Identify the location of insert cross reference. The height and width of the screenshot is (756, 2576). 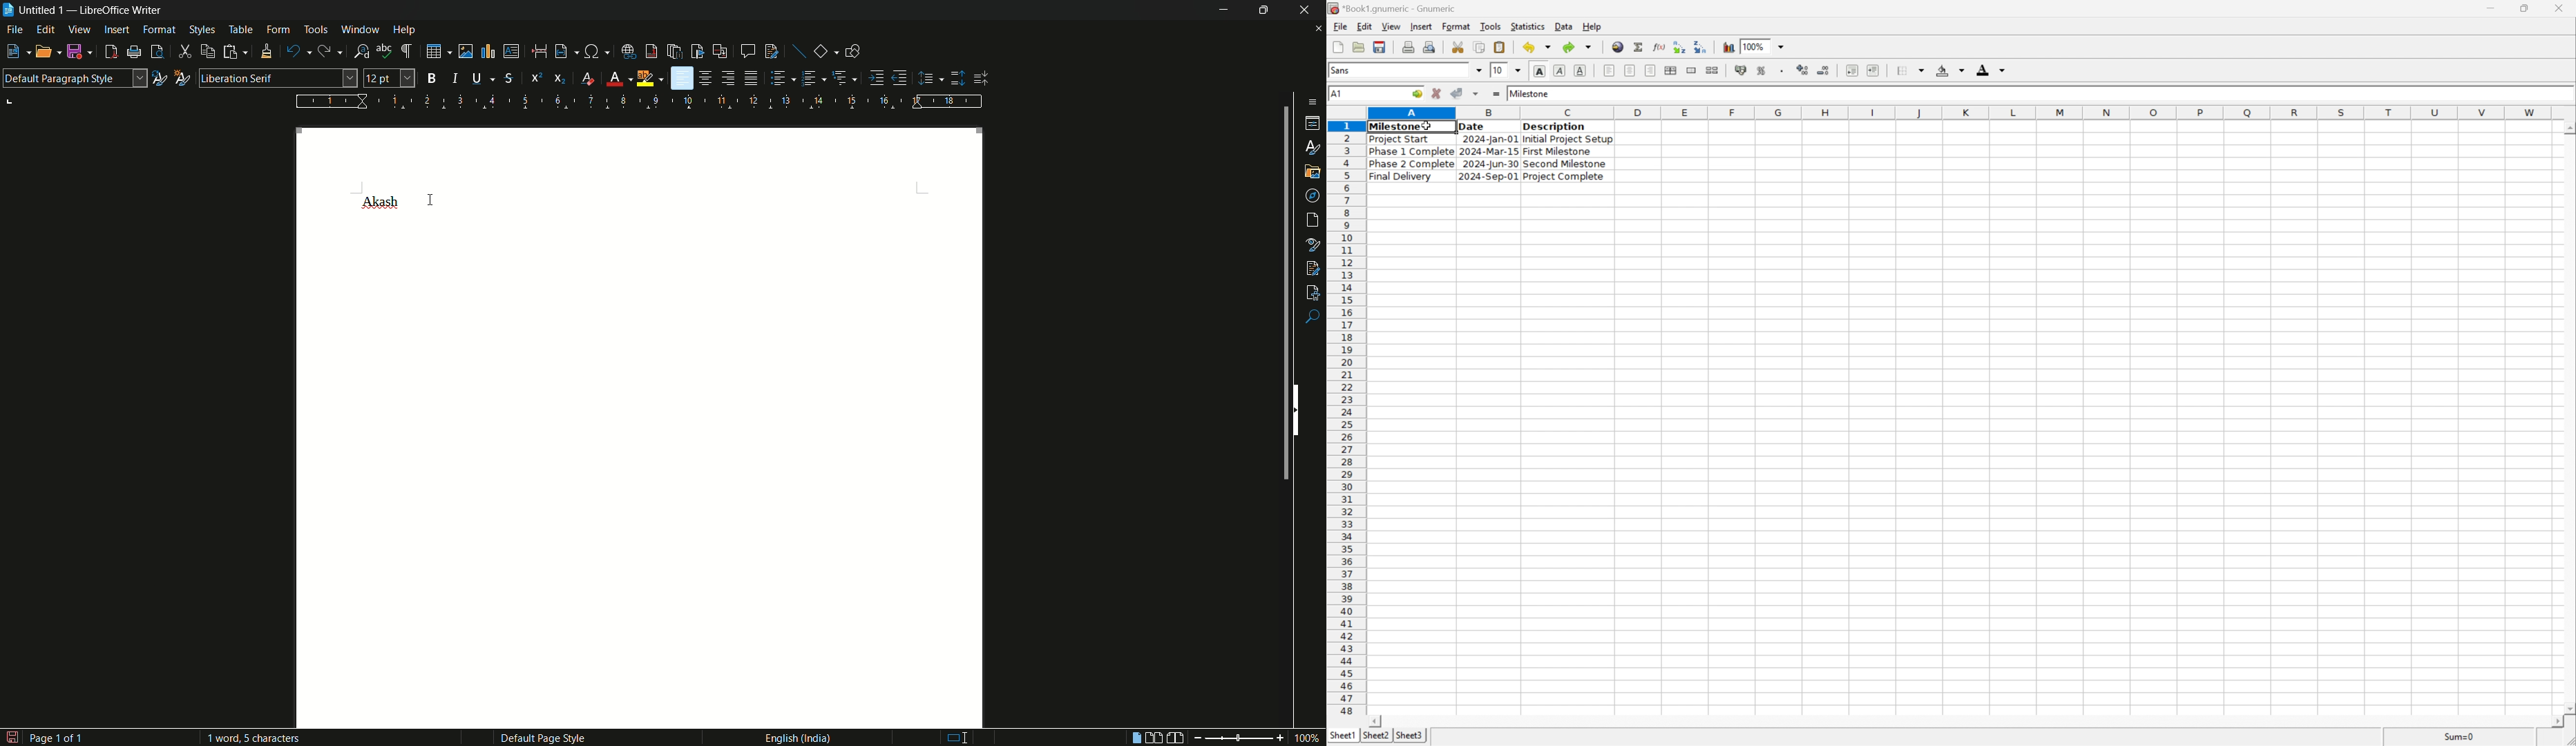
(719, 52).